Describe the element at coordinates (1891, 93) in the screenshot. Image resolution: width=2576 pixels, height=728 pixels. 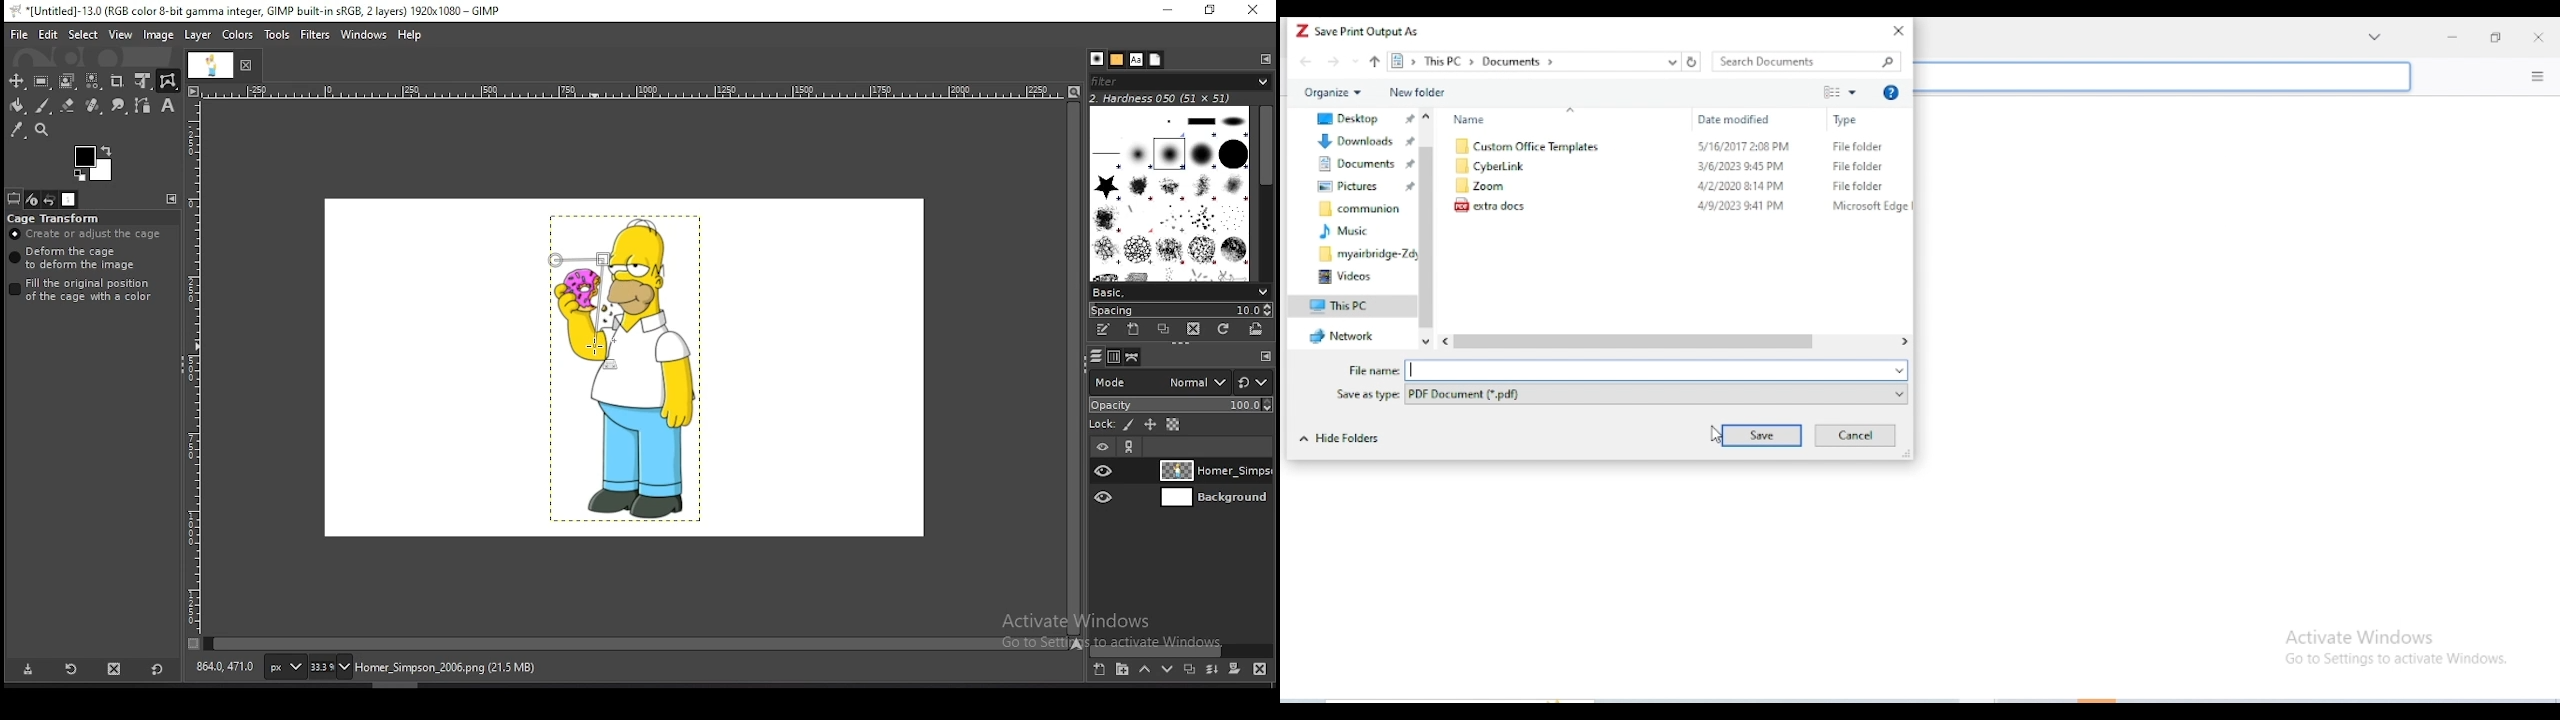
I see `get help` at that location.